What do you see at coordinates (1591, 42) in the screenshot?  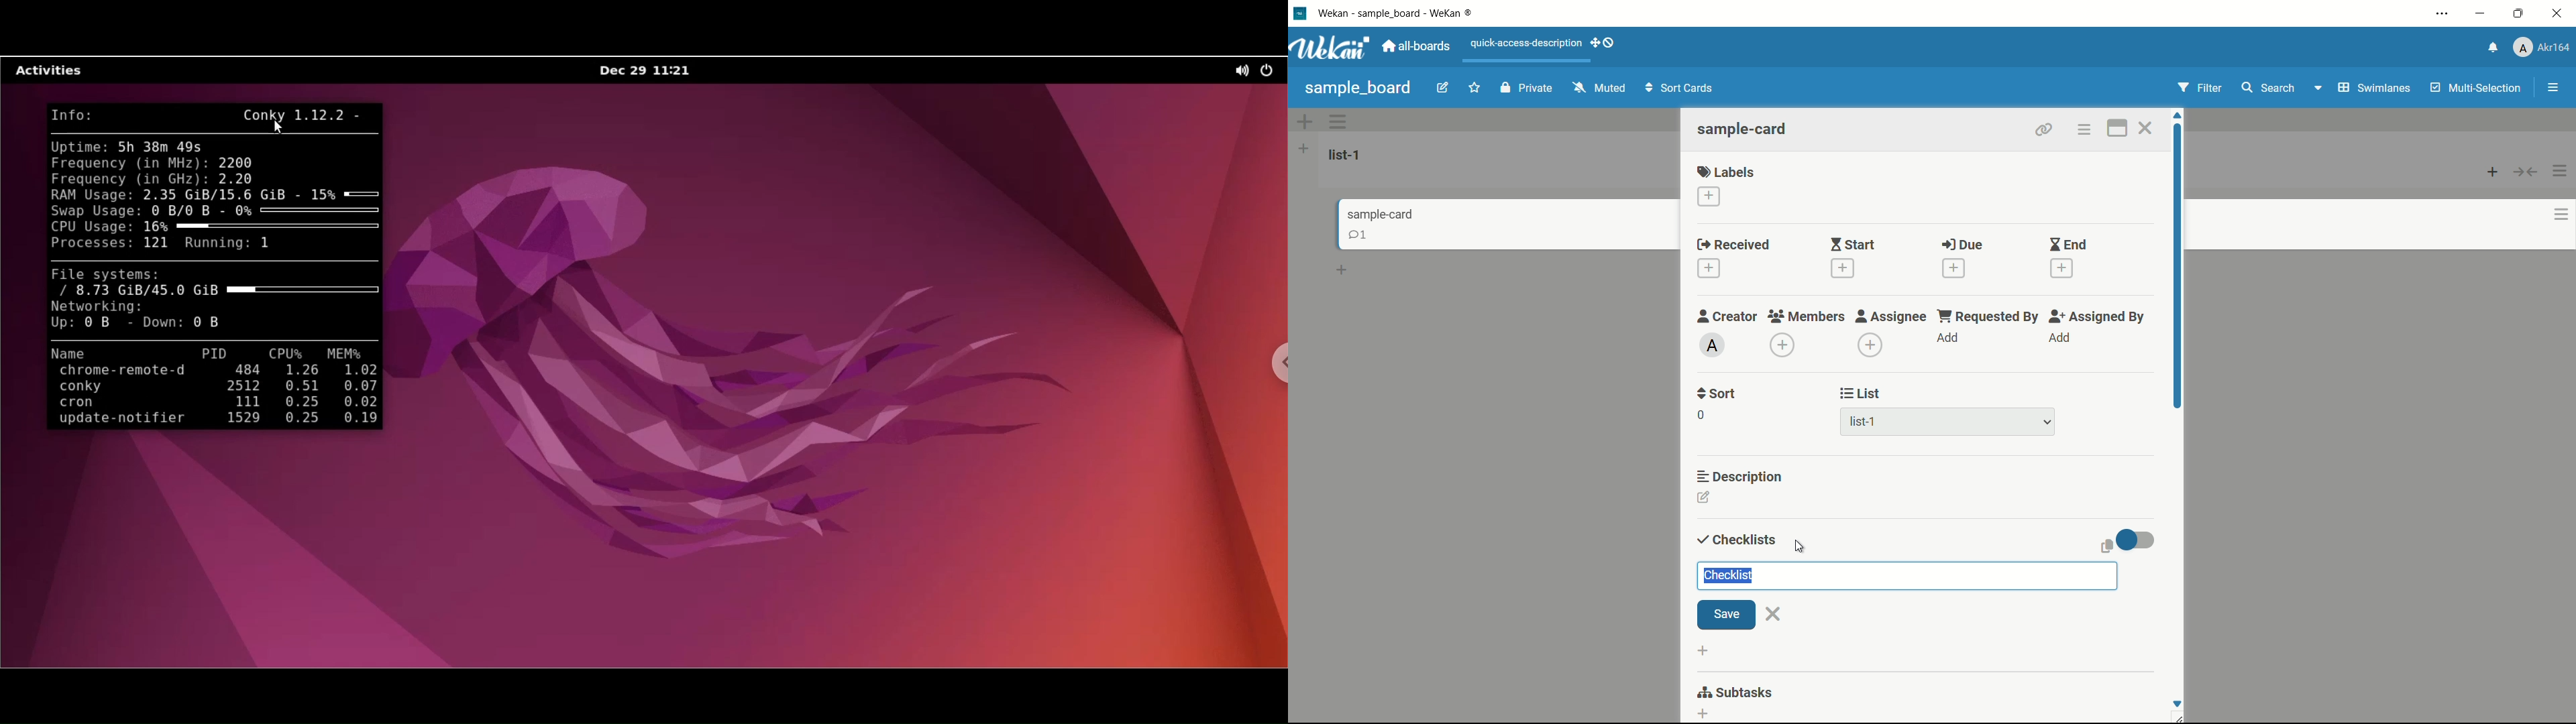 I see `add` at bounding box center [1591, 42].